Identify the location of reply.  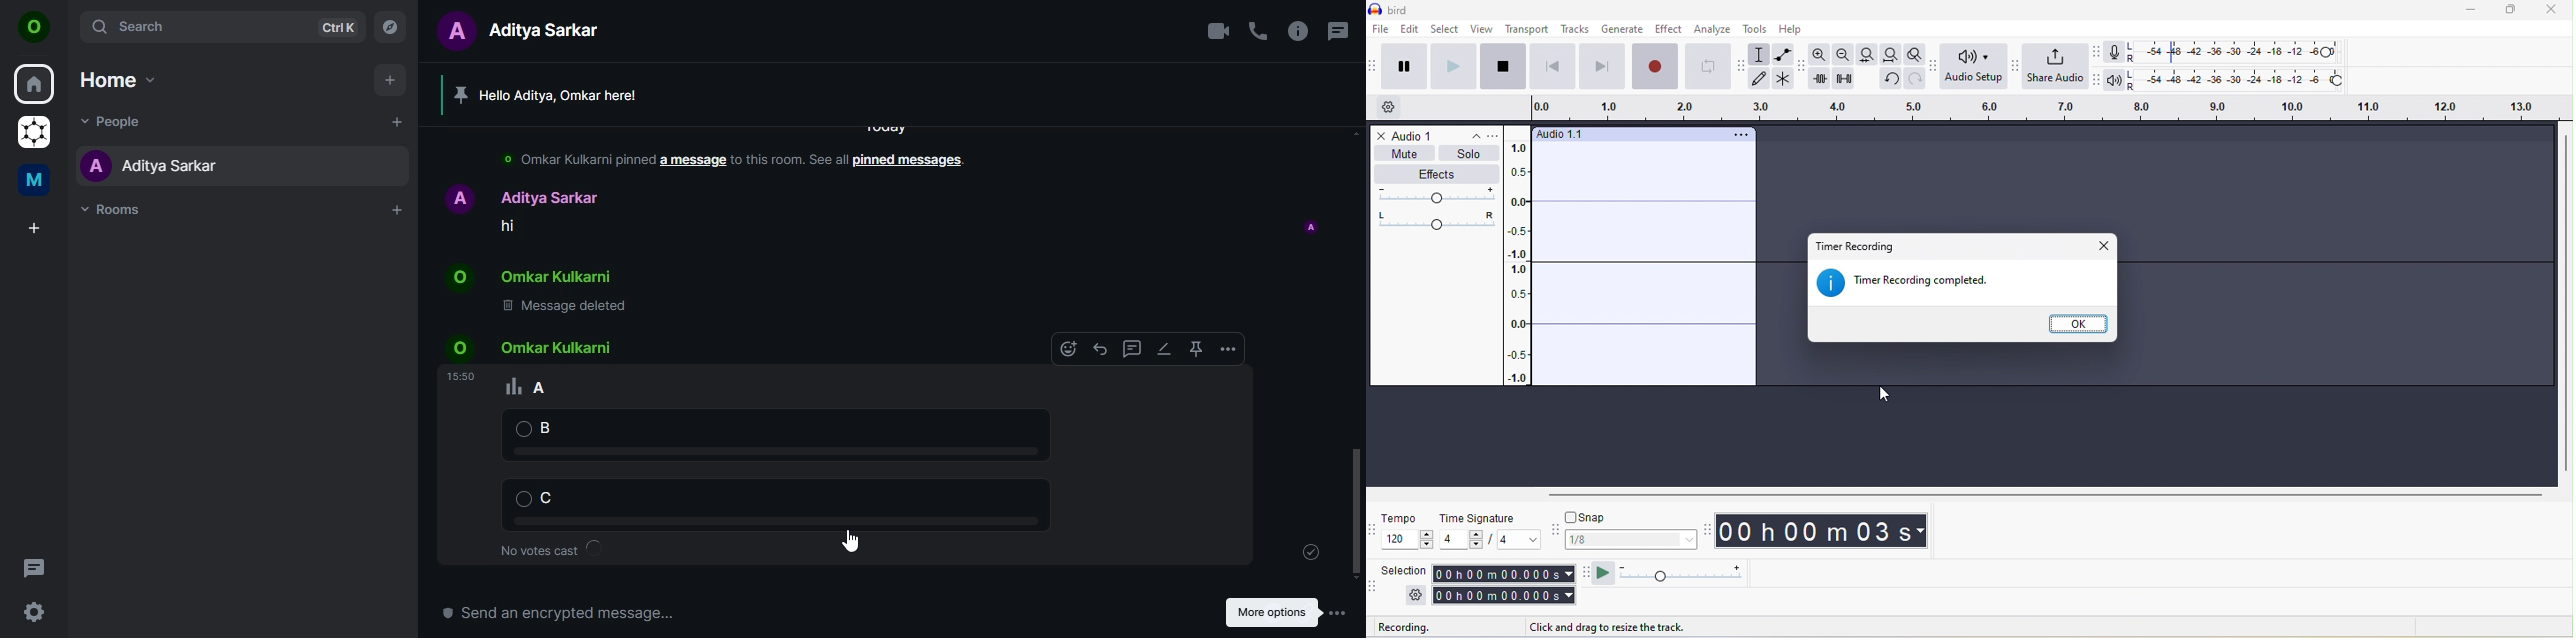
(1098, 349).